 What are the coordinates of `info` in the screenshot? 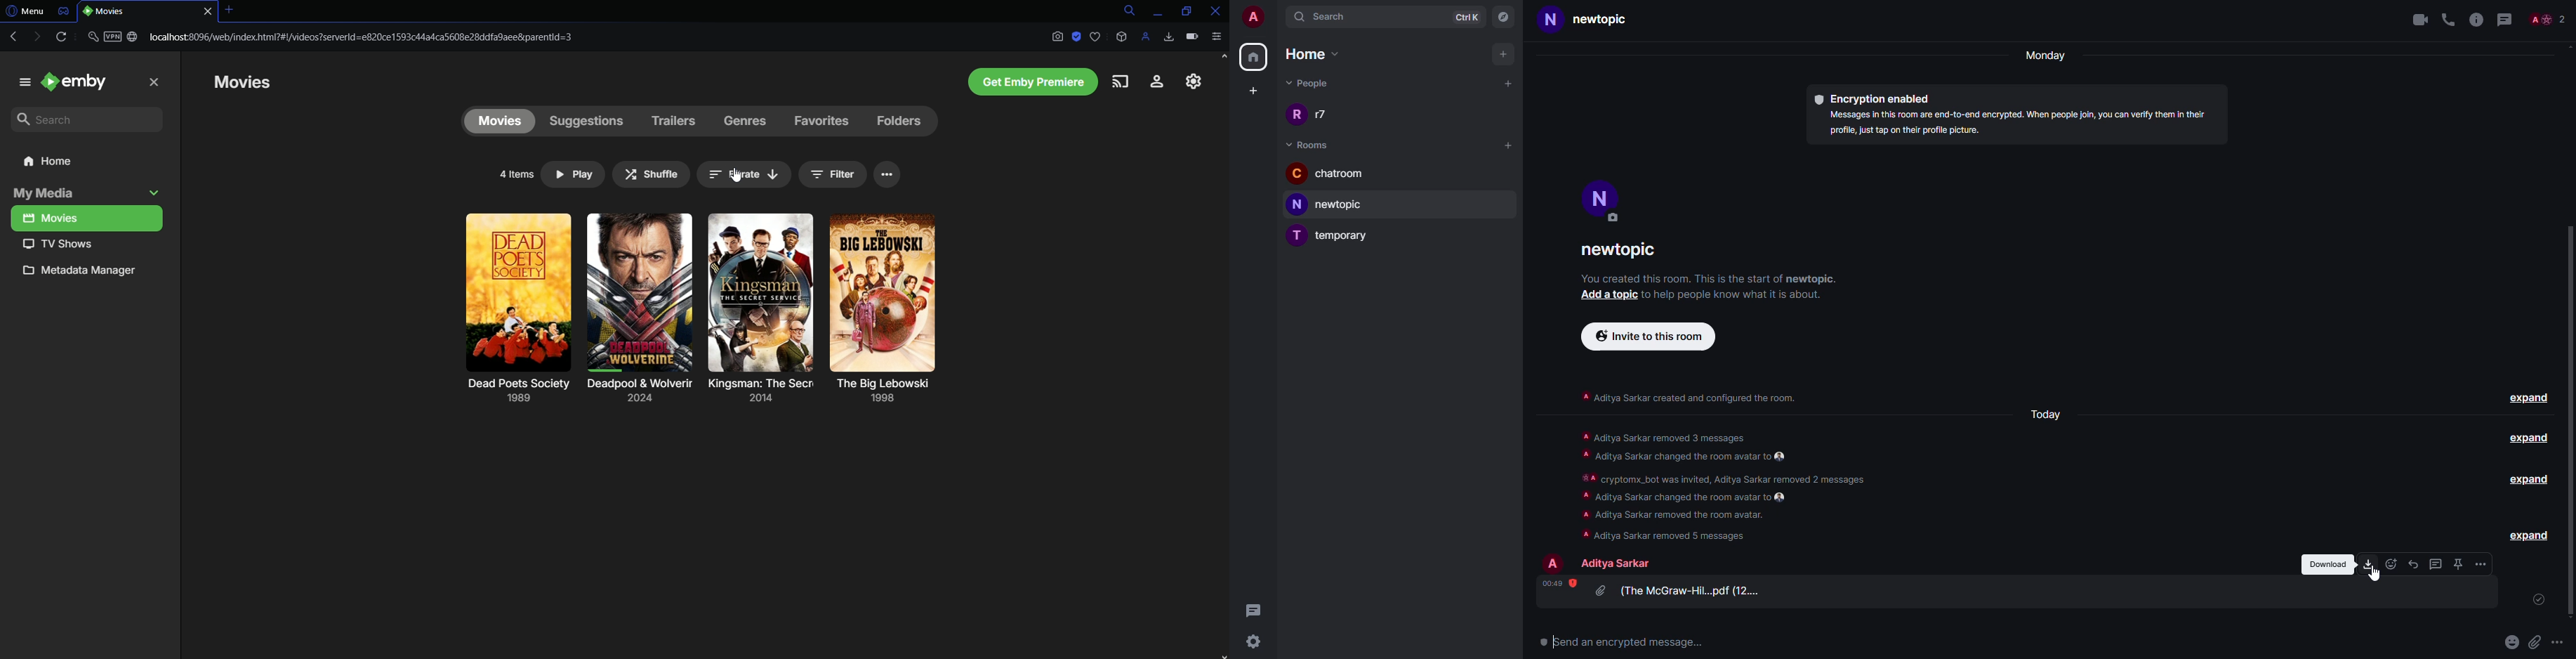 It's located at (1738, 485).